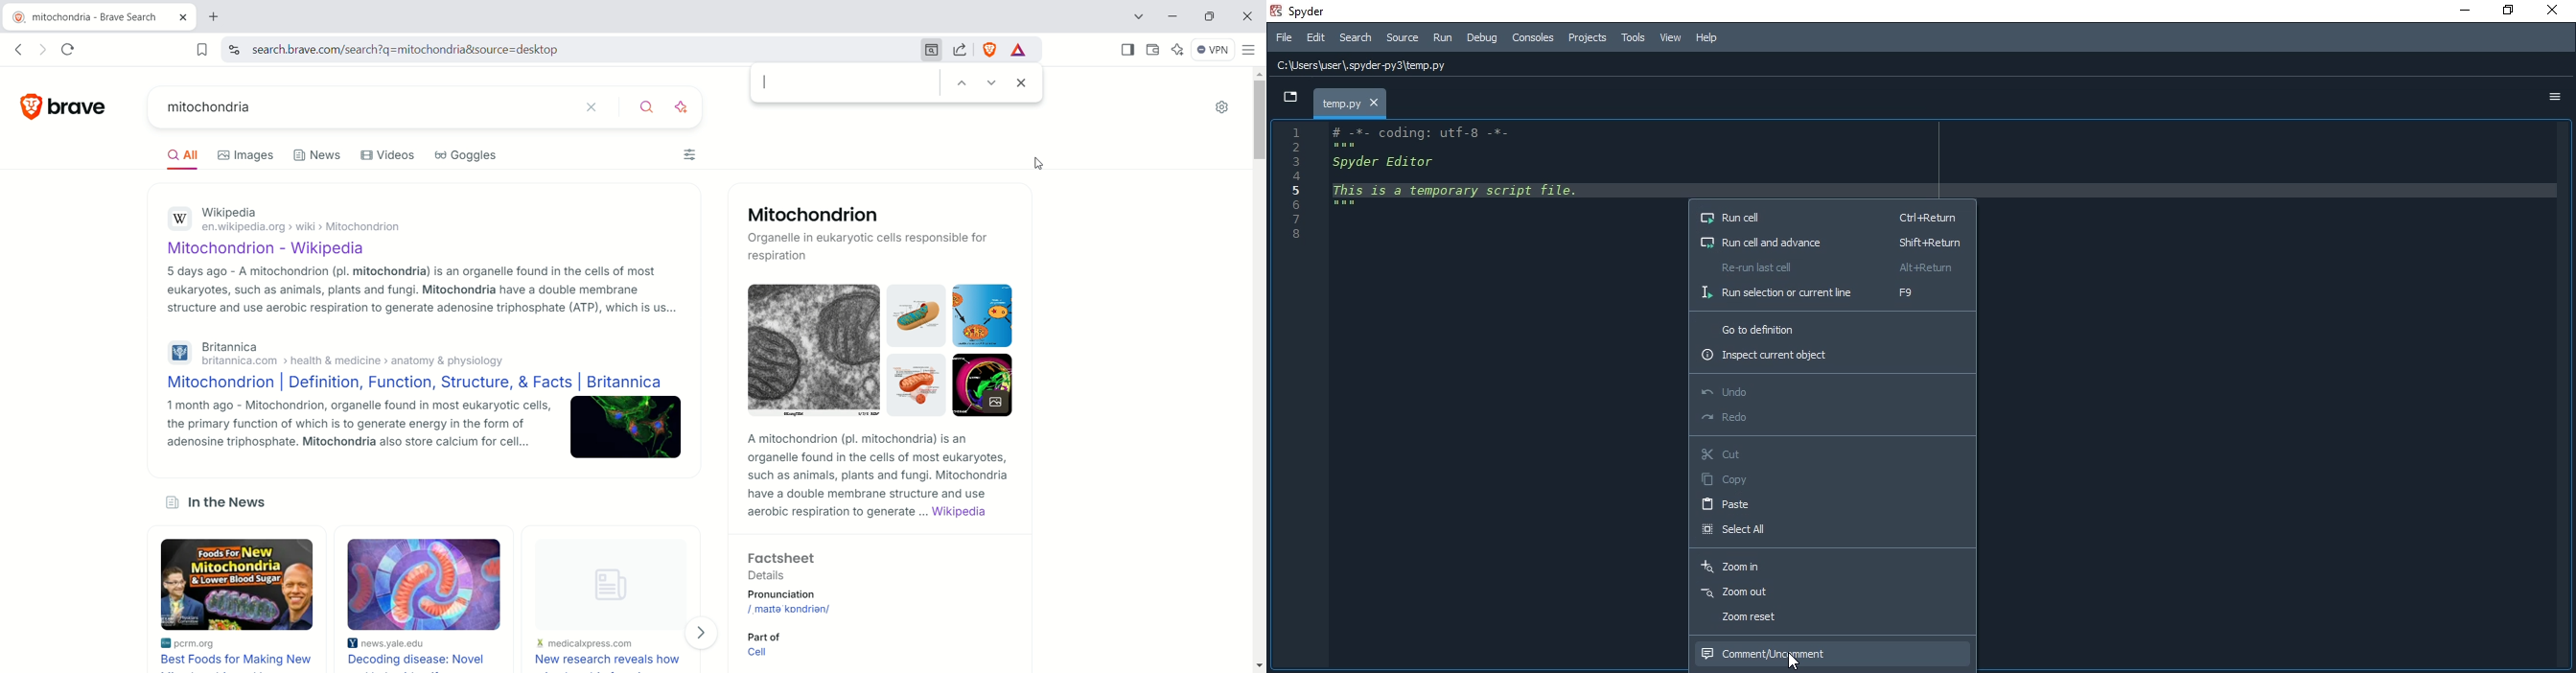 The height and width of the screenshot is (700, 2576). Describe the element at coordinates (1832, 359) in the screenshot. I see `Inspect current object` at that location.